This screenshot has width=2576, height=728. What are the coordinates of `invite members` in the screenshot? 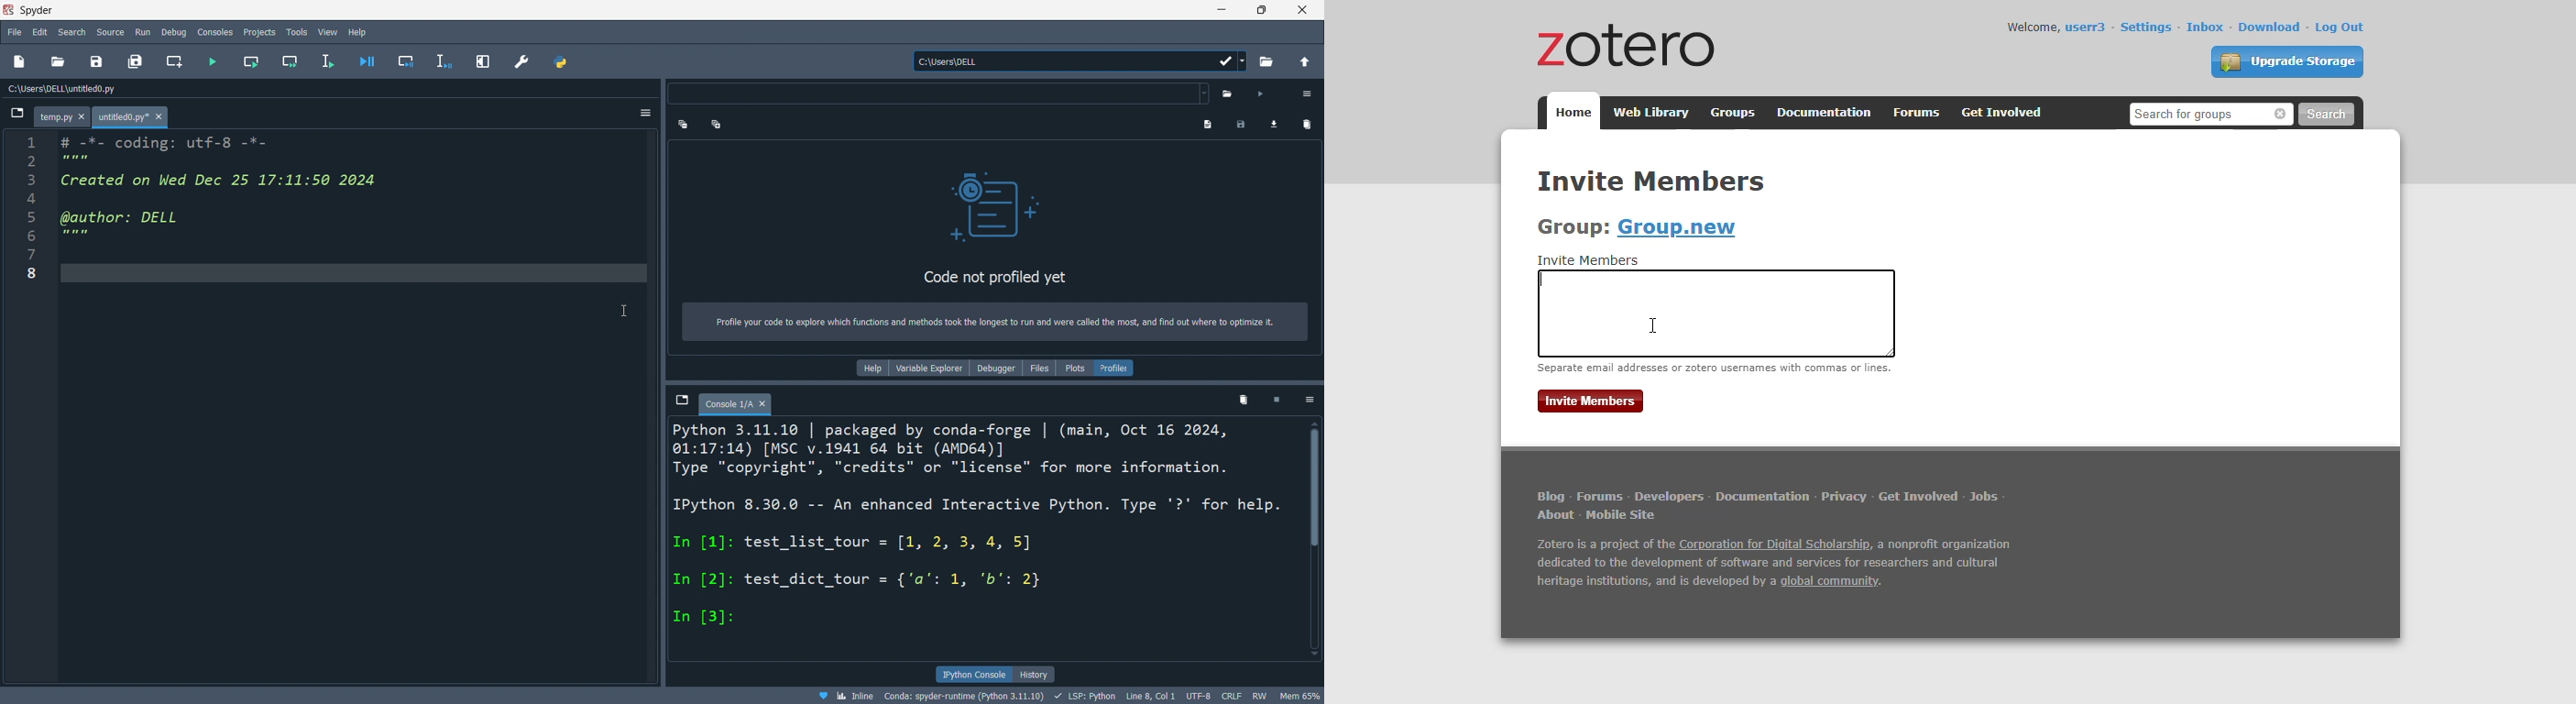 It's located at (1590, 260).